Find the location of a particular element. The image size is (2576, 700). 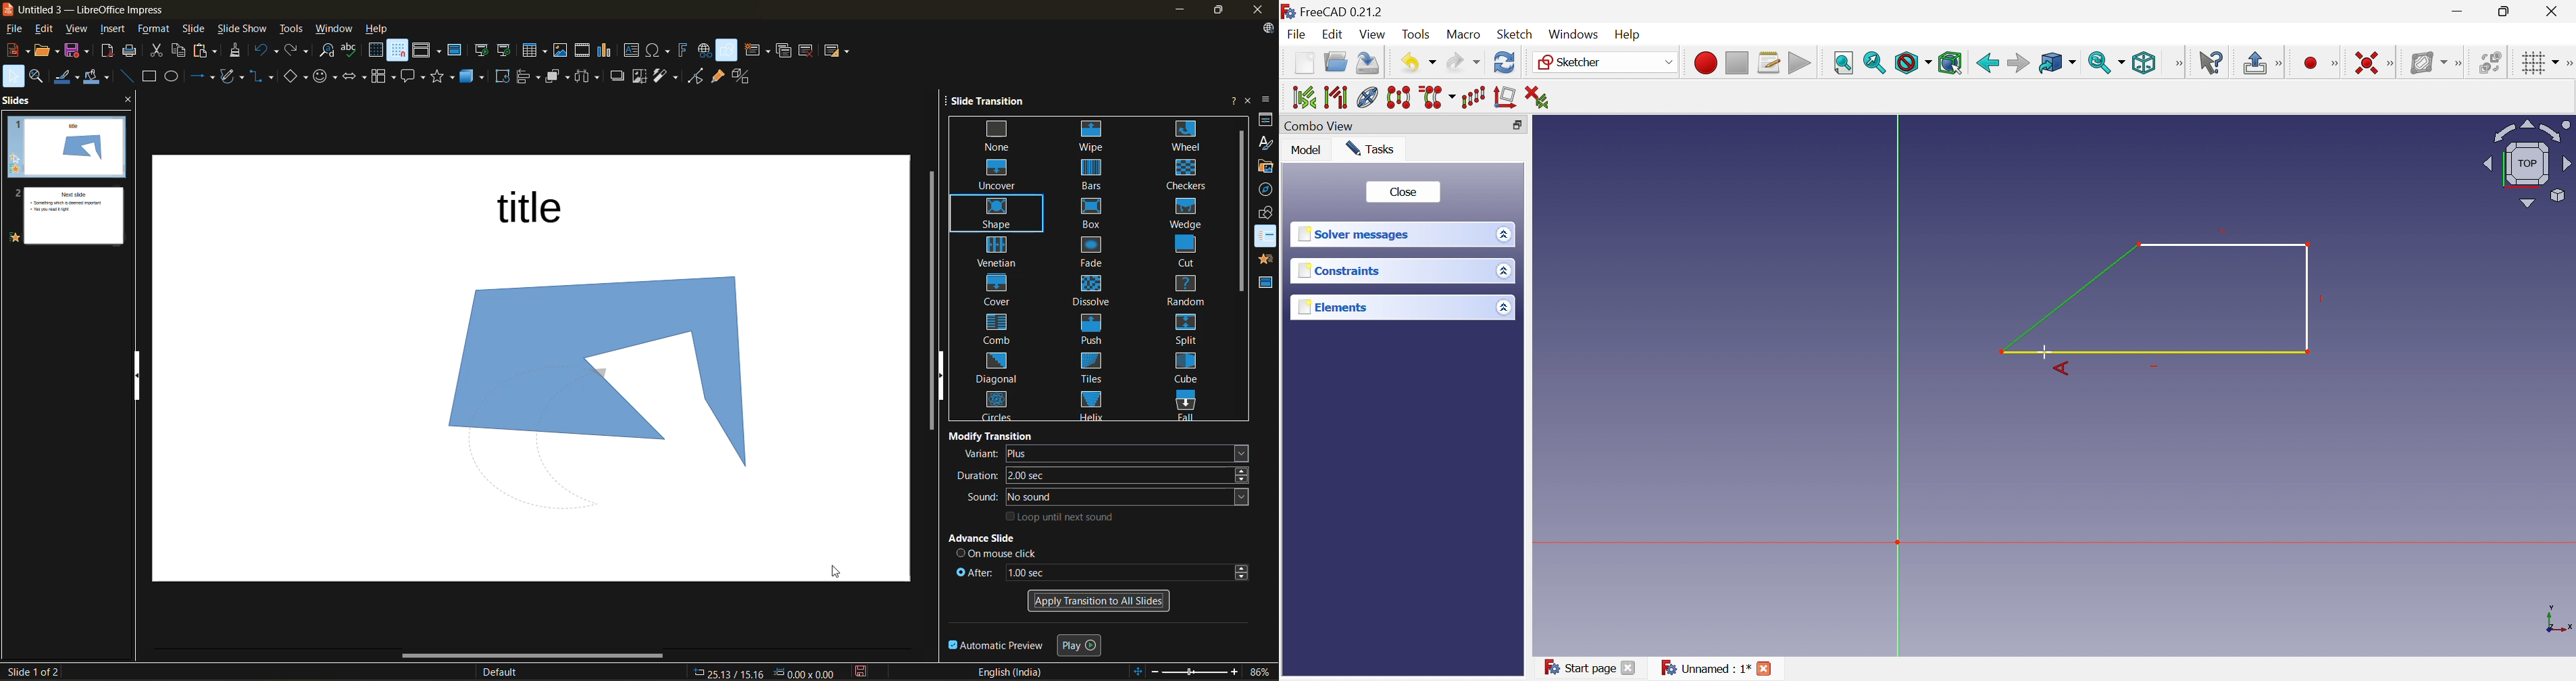

fill color is located at coordinates (99, 79).